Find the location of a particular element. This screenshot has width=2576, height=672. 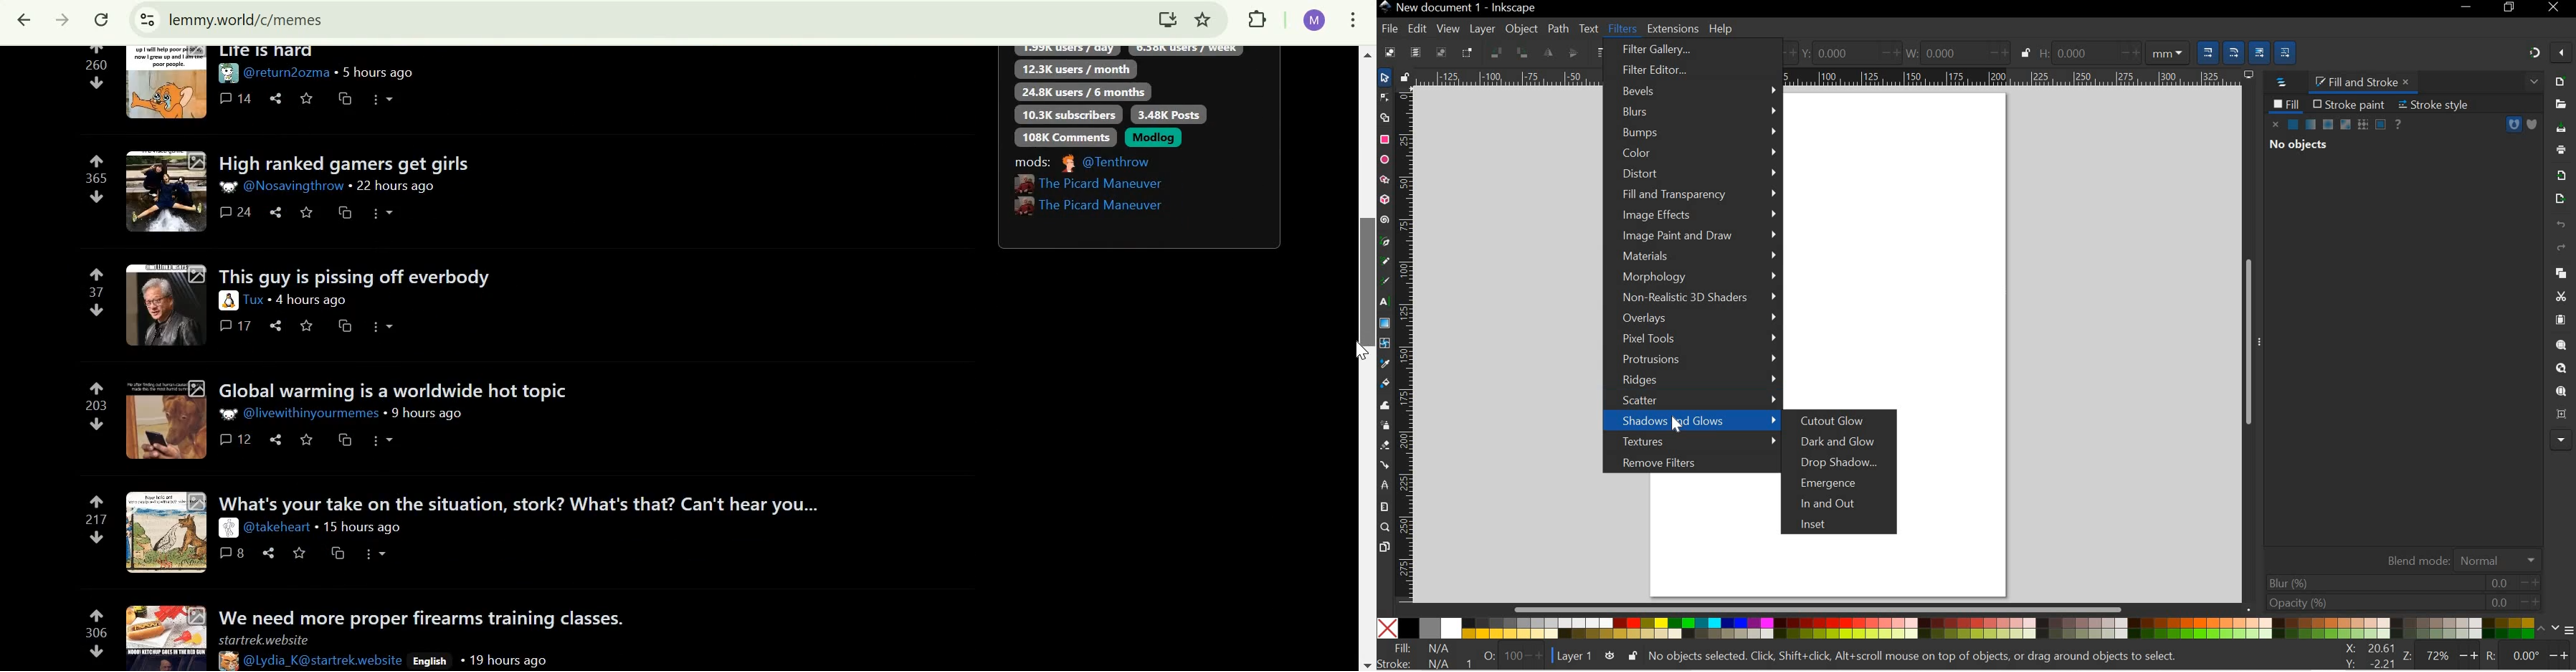

share is located at coordinates (279, 211).